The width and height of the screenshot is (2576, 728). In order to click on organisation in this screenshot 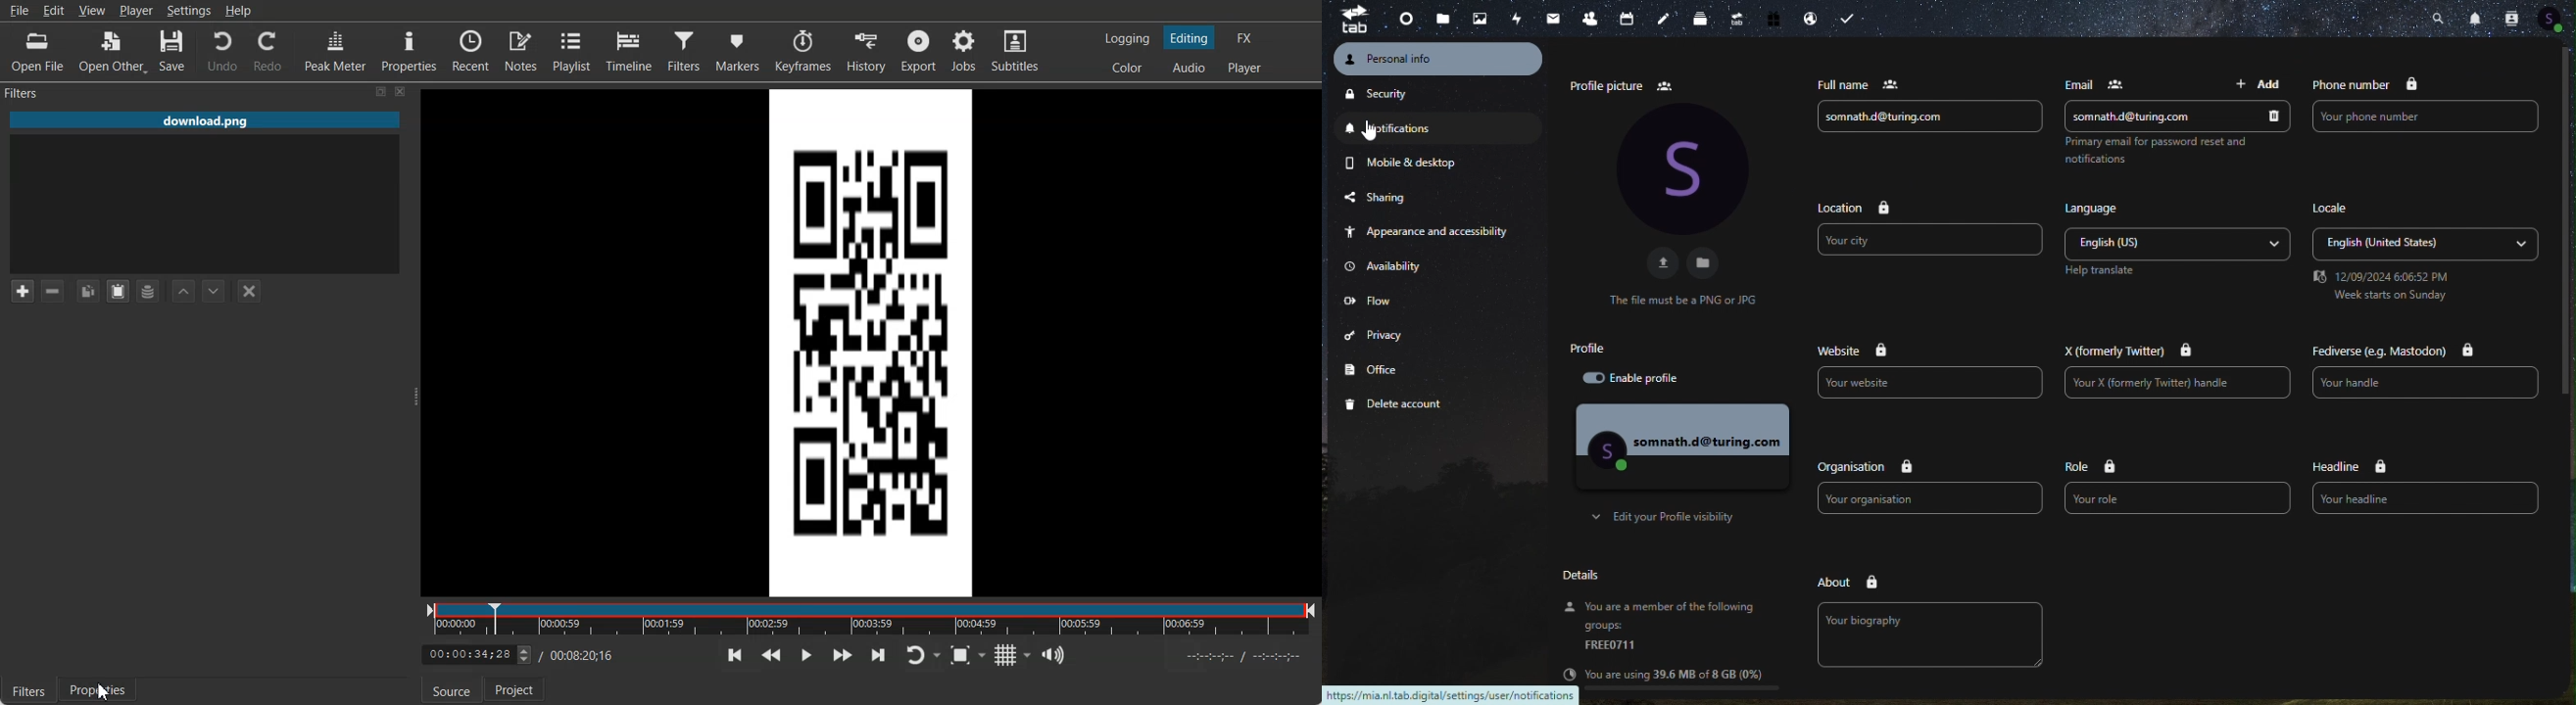, I will do `click(1862, 467)`.